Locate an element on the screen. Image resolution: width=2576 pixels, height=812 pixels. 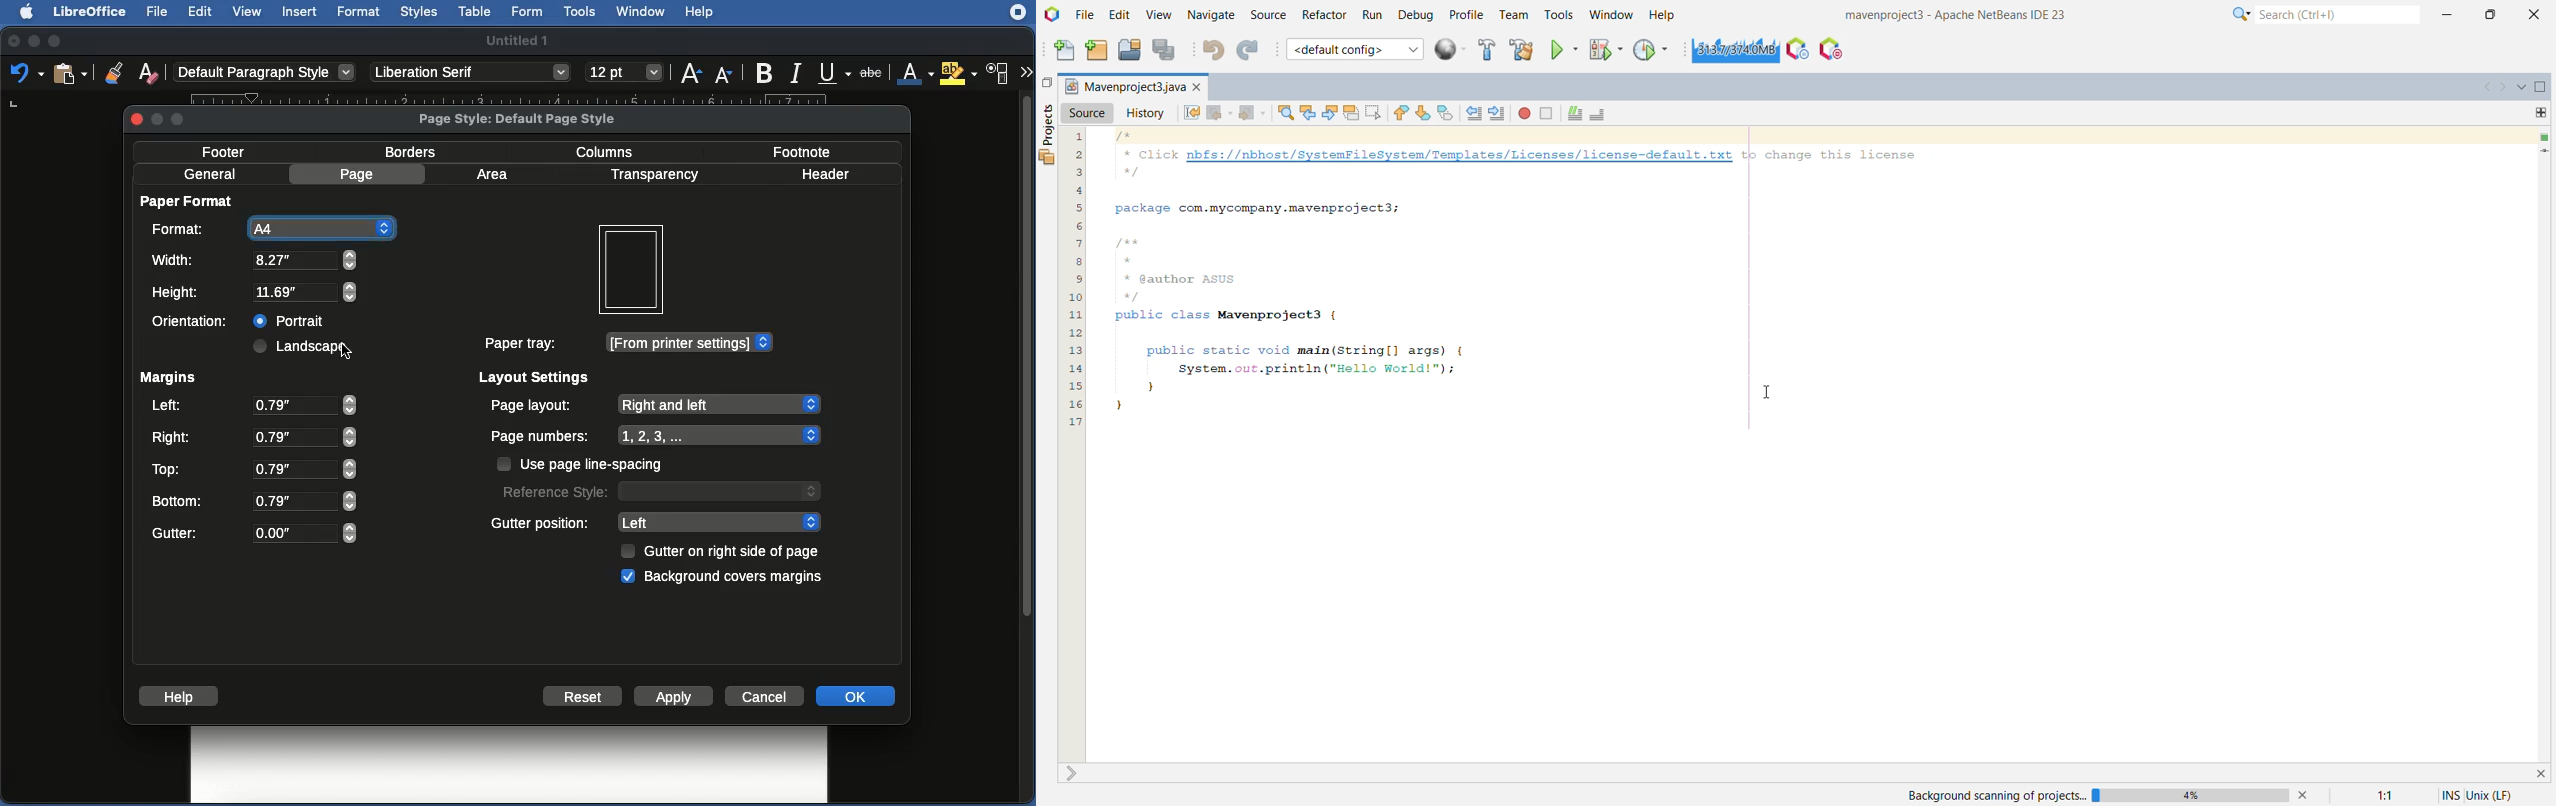
Footer is located at coordinates (225, 152).